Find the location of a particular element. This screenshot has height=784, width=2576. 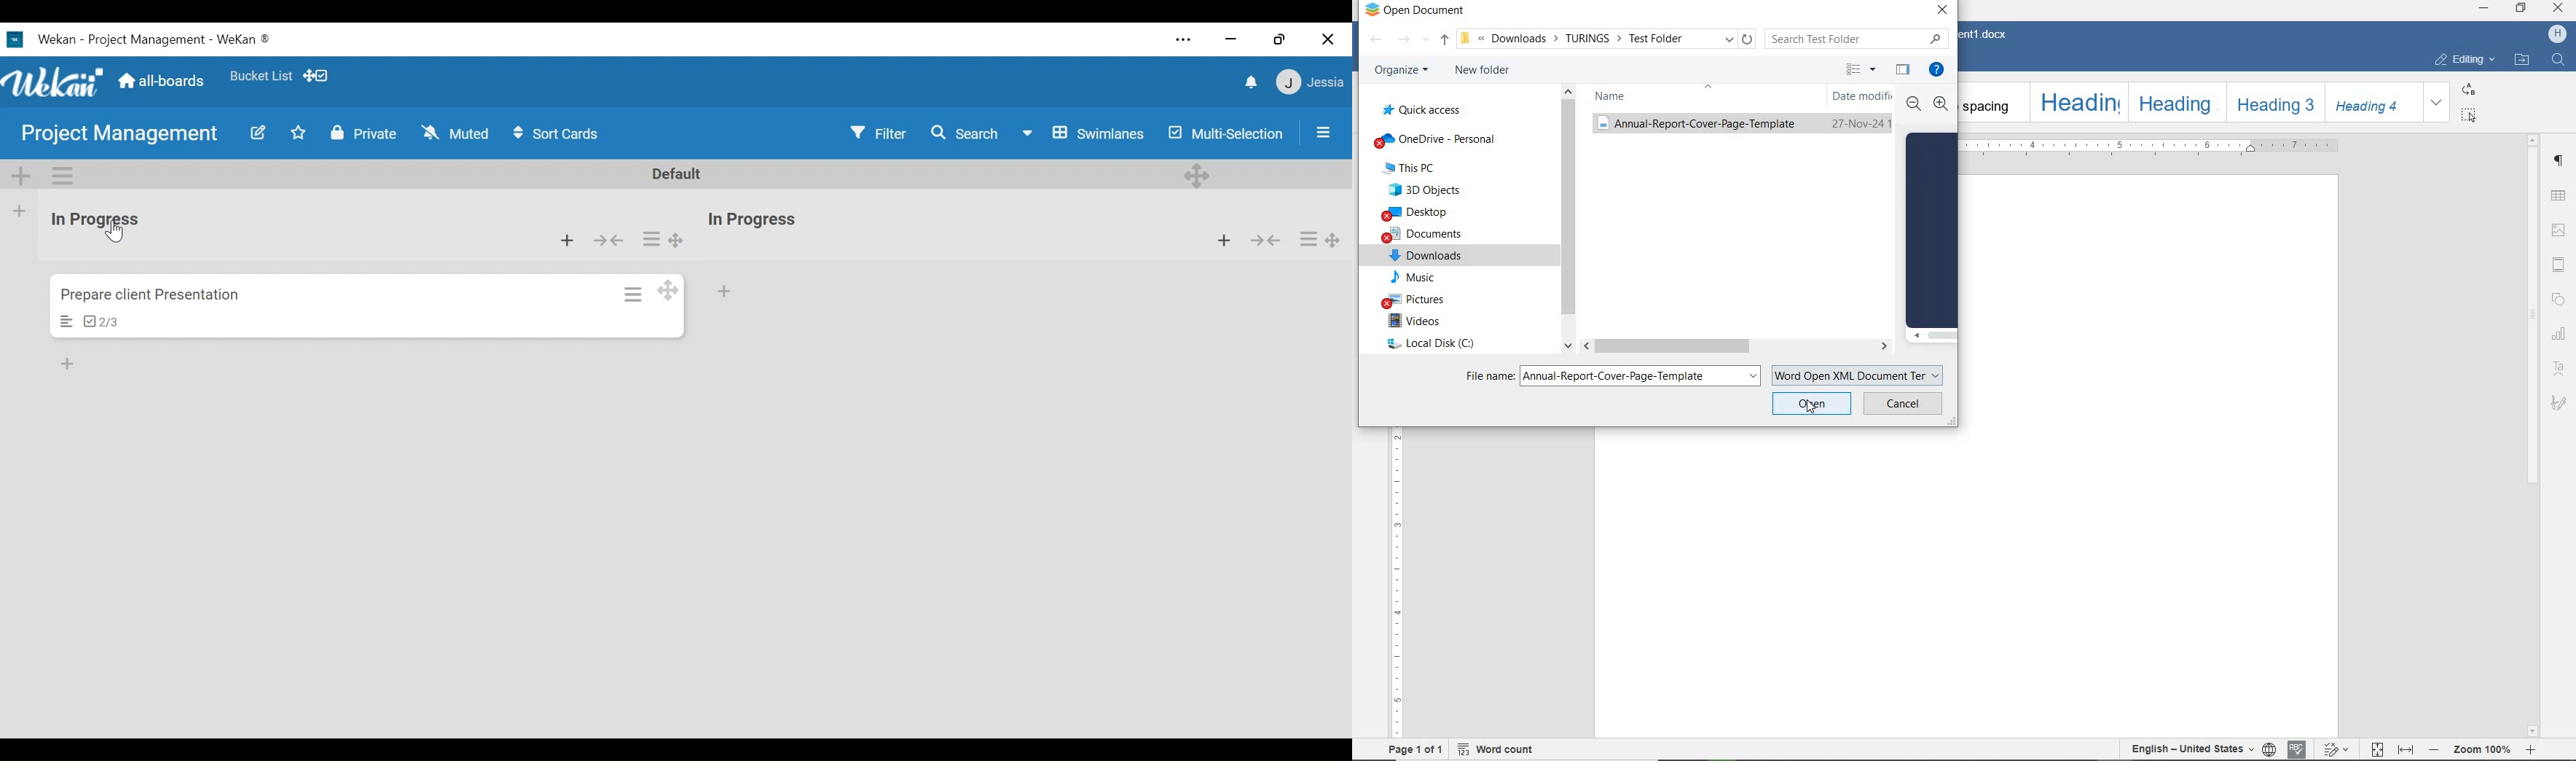

new folder is located at coordinates (1483, 71).